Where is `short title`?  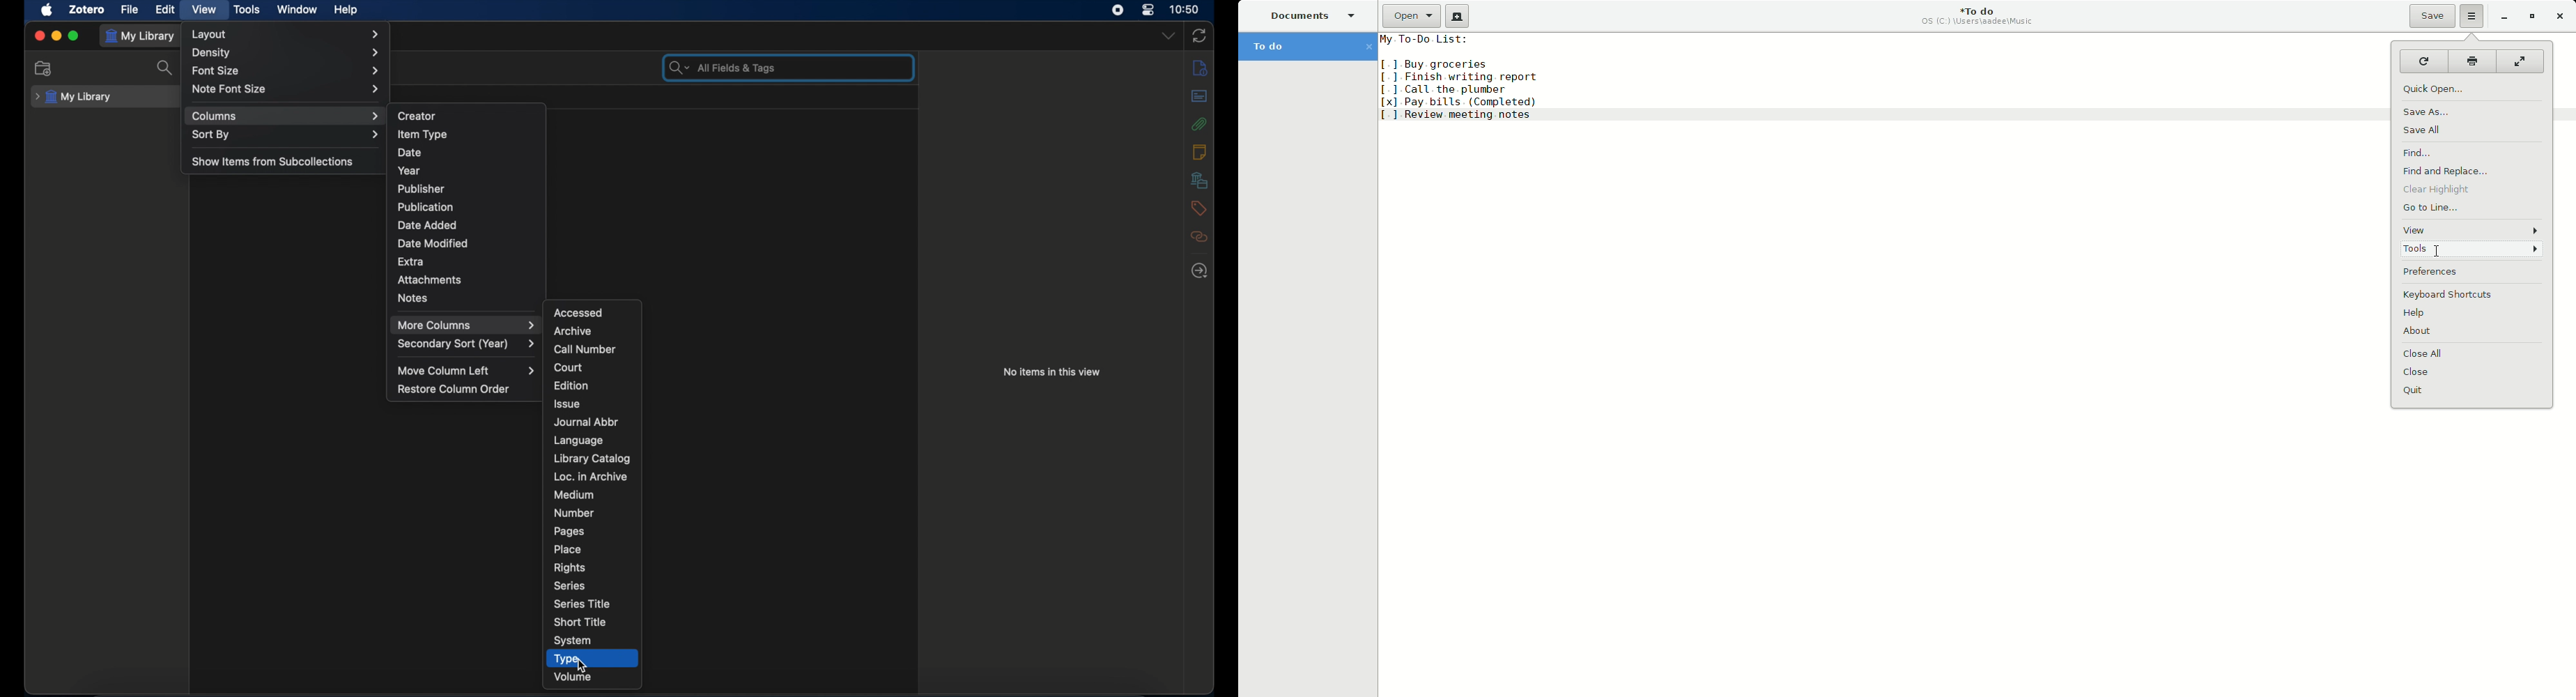 short title is located at coordinates (579, 622).